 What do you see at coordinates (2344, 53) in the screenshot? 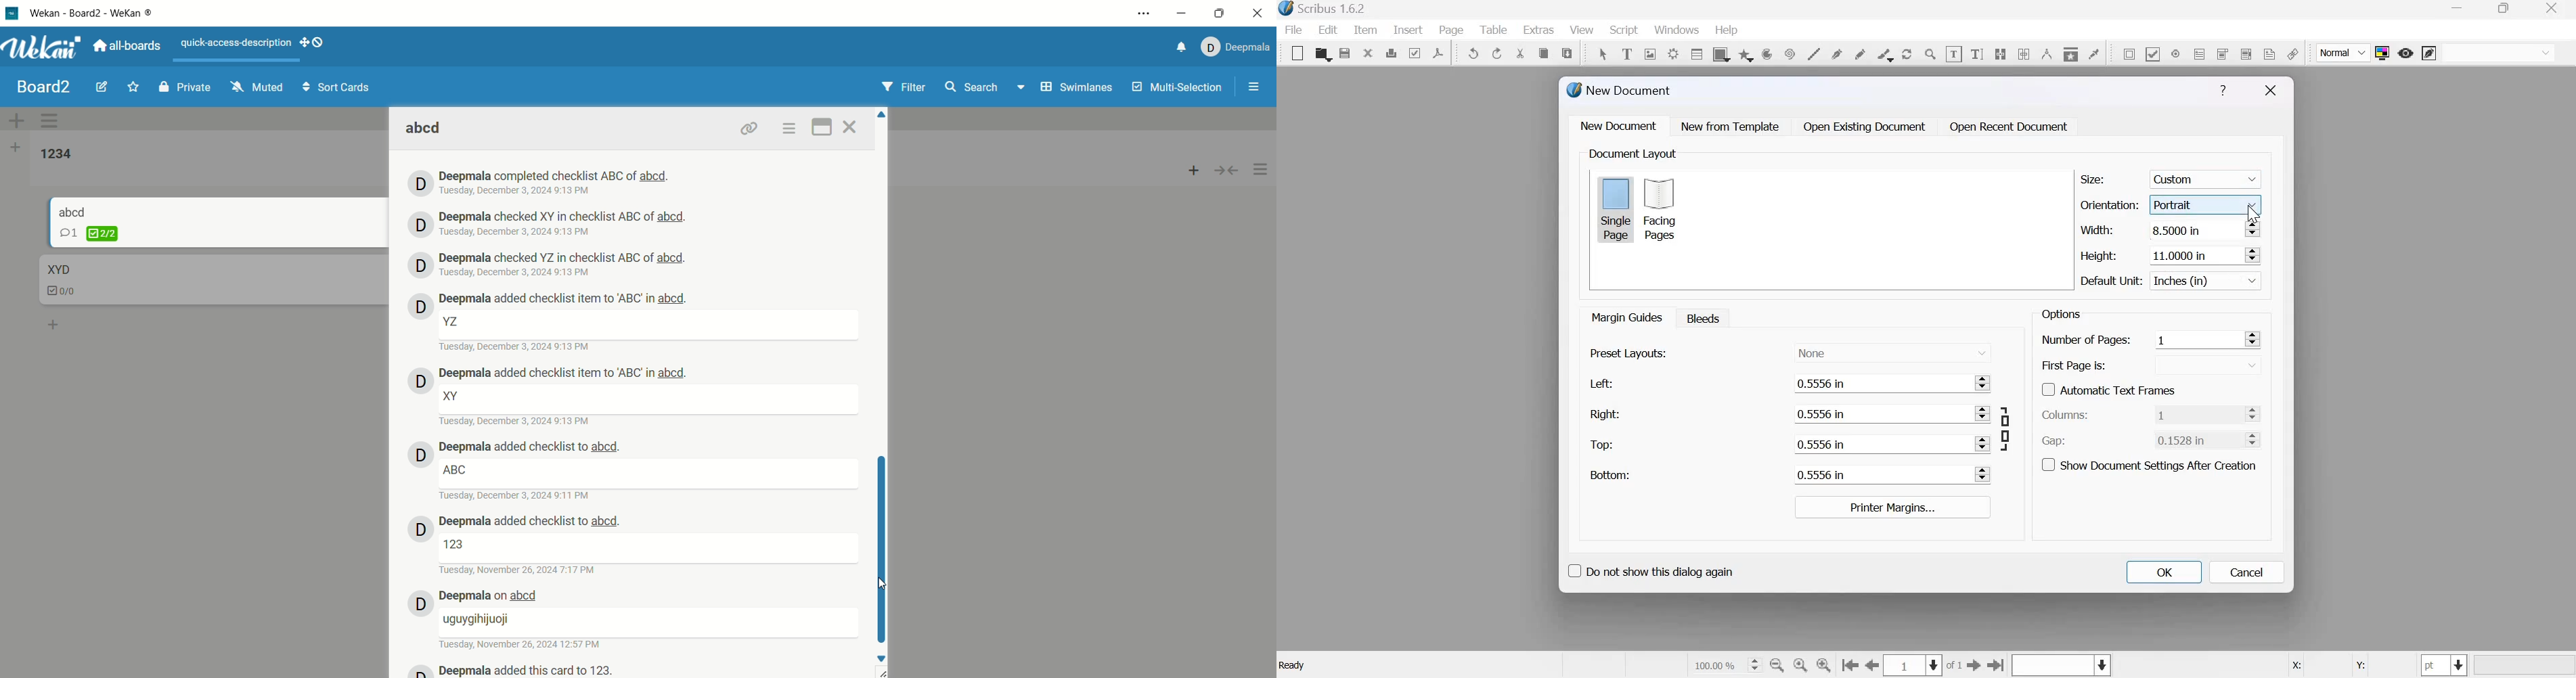
I see `Normal` at bounding box center [2344, 53].